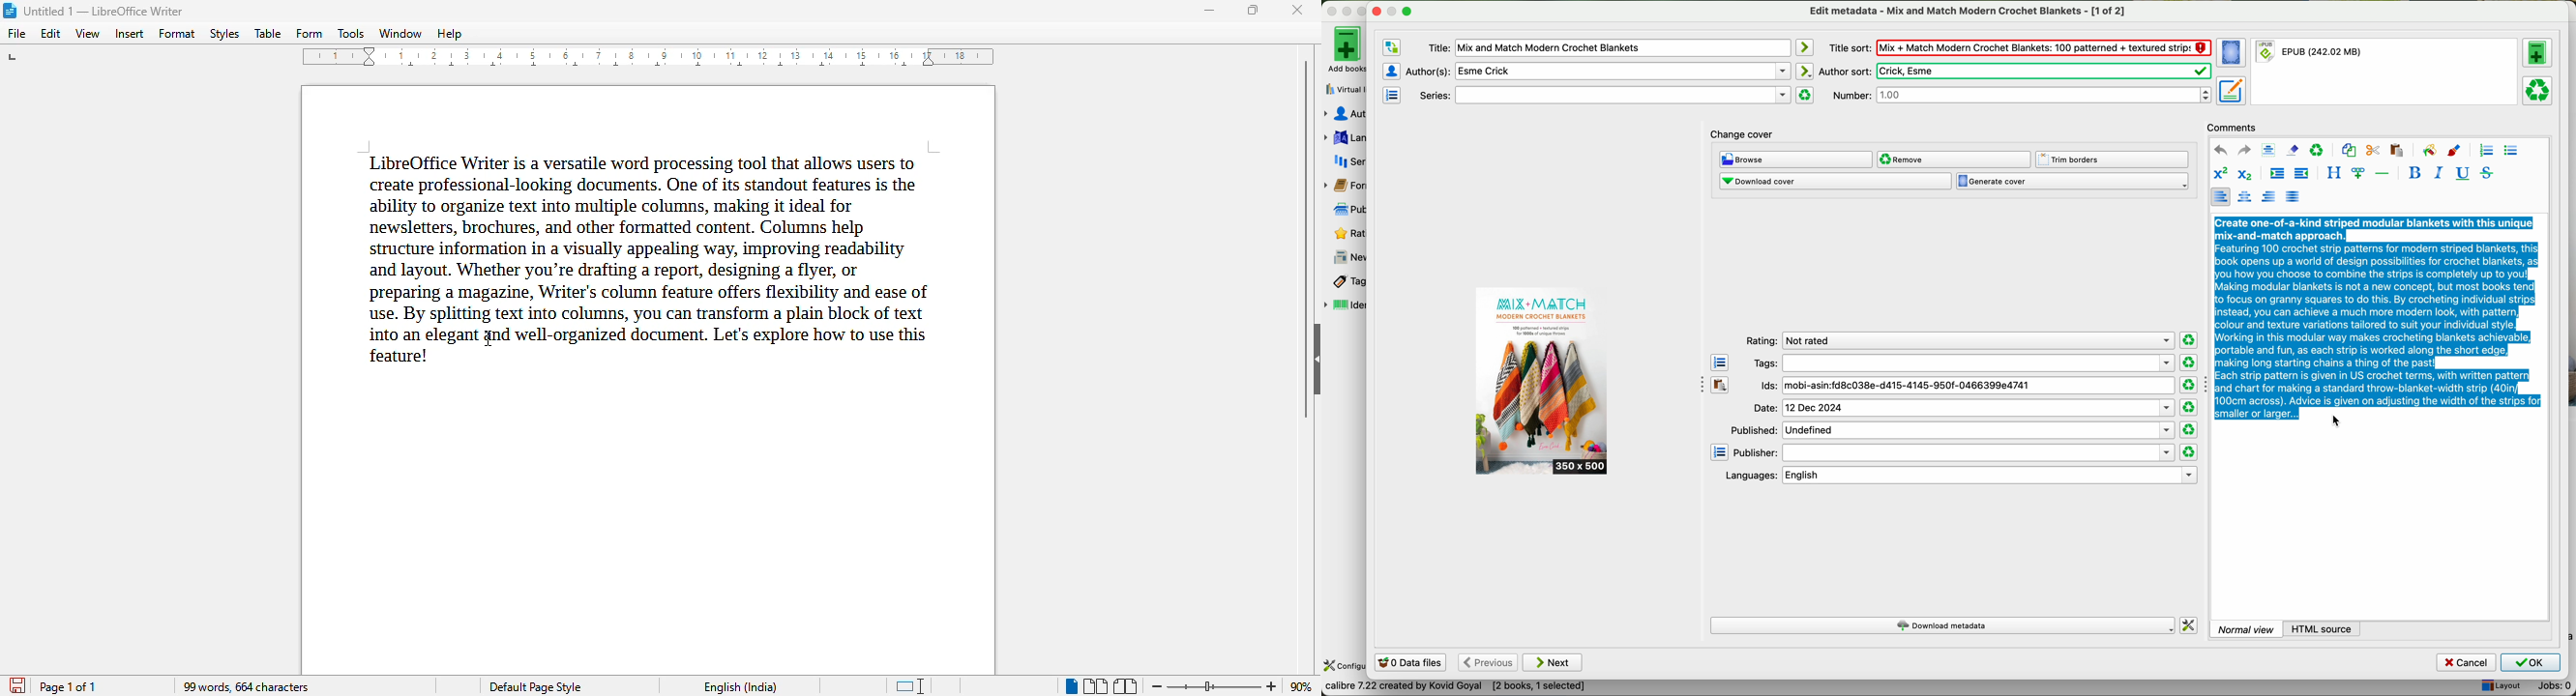  What do you see at coordinates (1804, 71) in the screenshot?
I see `automatically create de author sort` at bounding box center [1804, 71].